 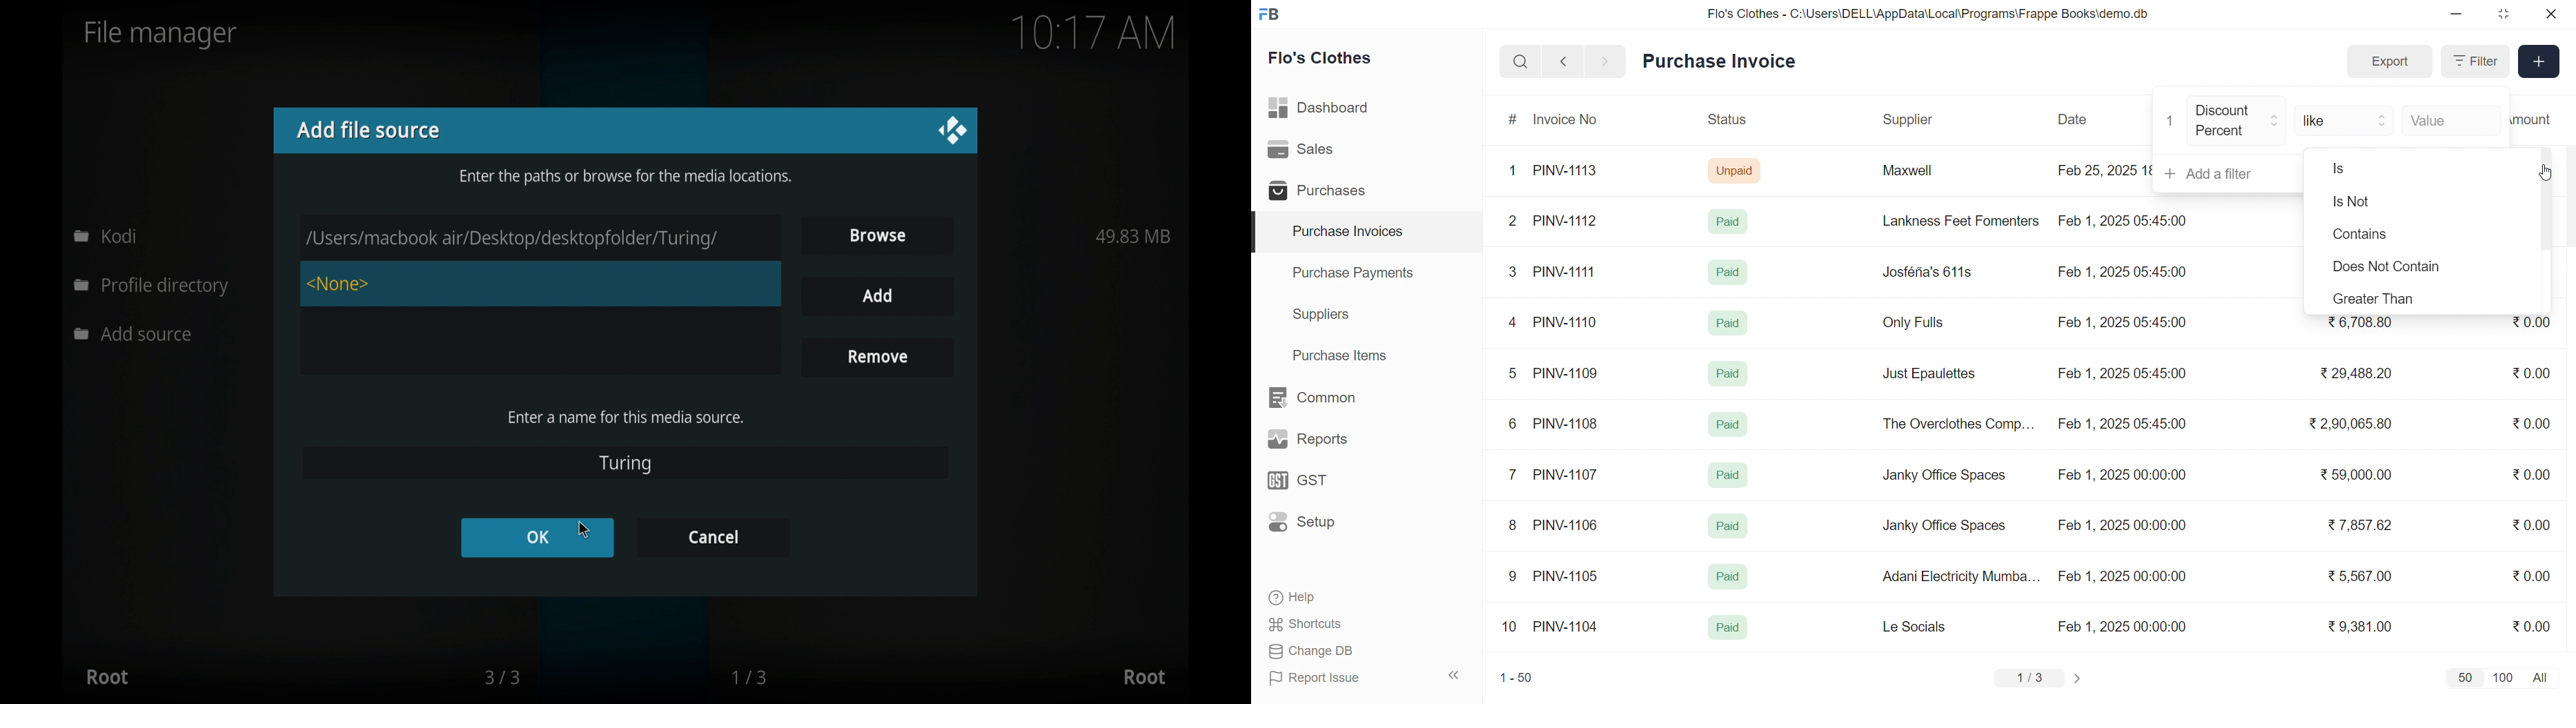 I want to click on cursor, so click(x=2541, y=171).